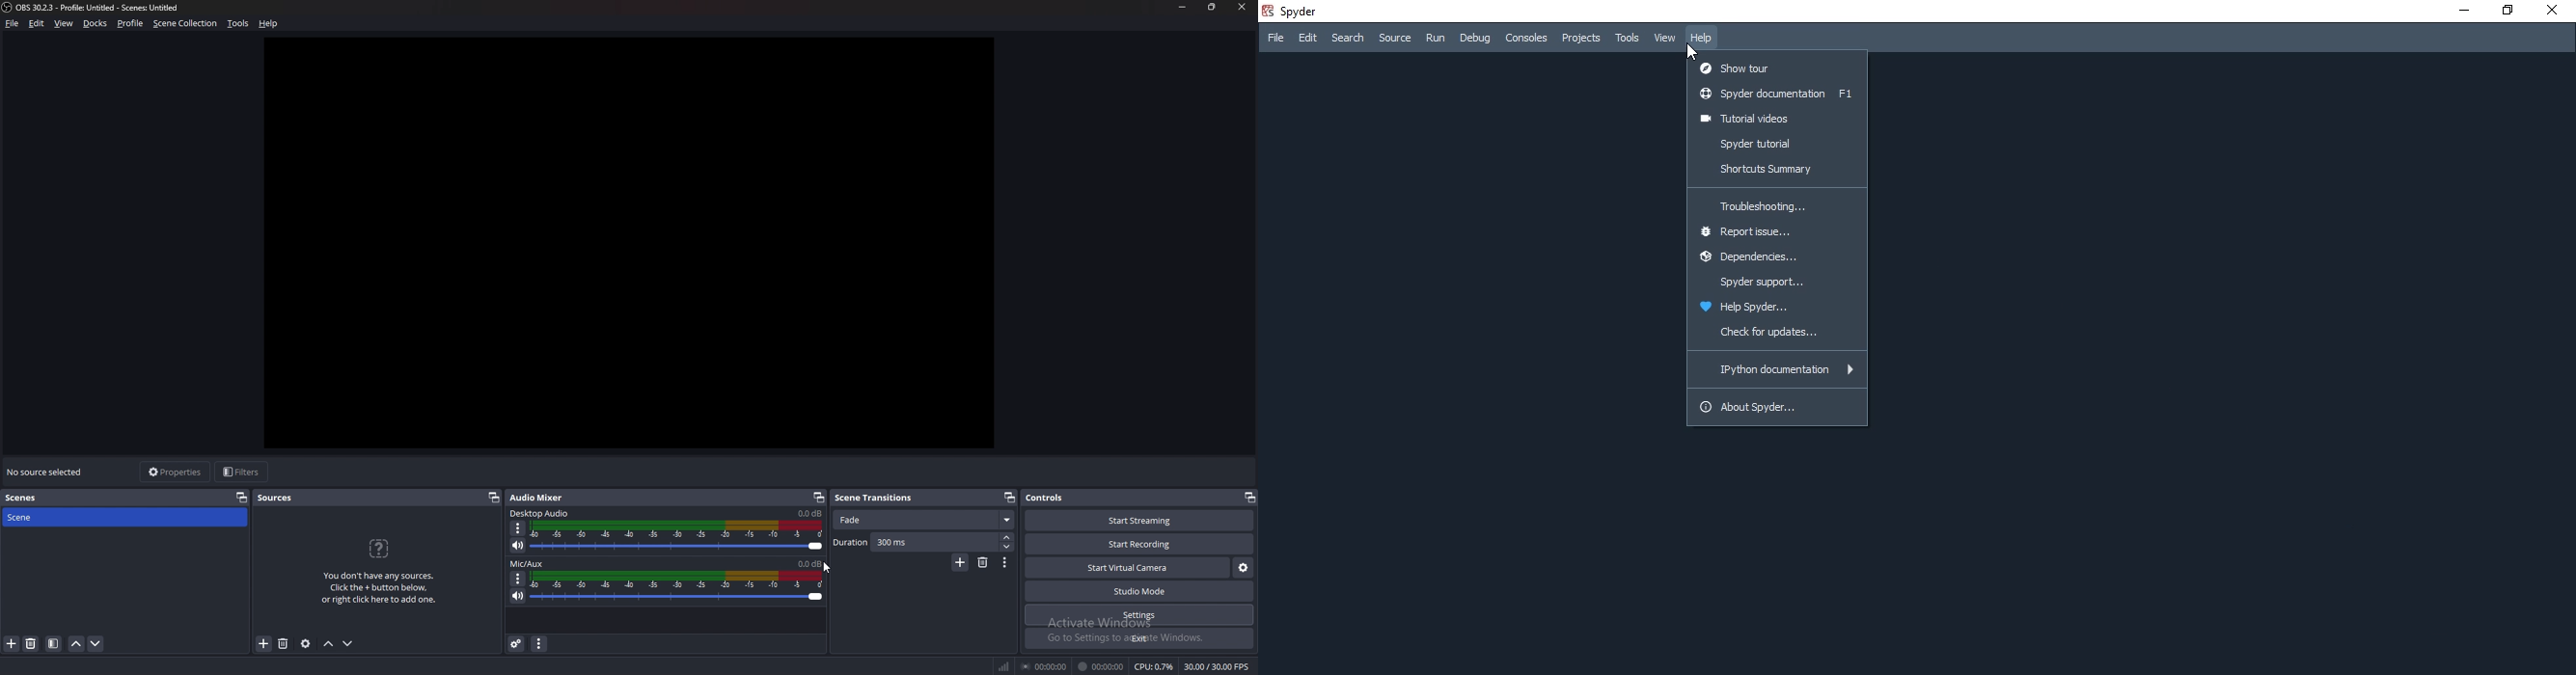 The height and width of the screenshot is (700, 2576). Describe the element at coordinates (349, 644) in the screenshot. I see `move sources down` at that location.